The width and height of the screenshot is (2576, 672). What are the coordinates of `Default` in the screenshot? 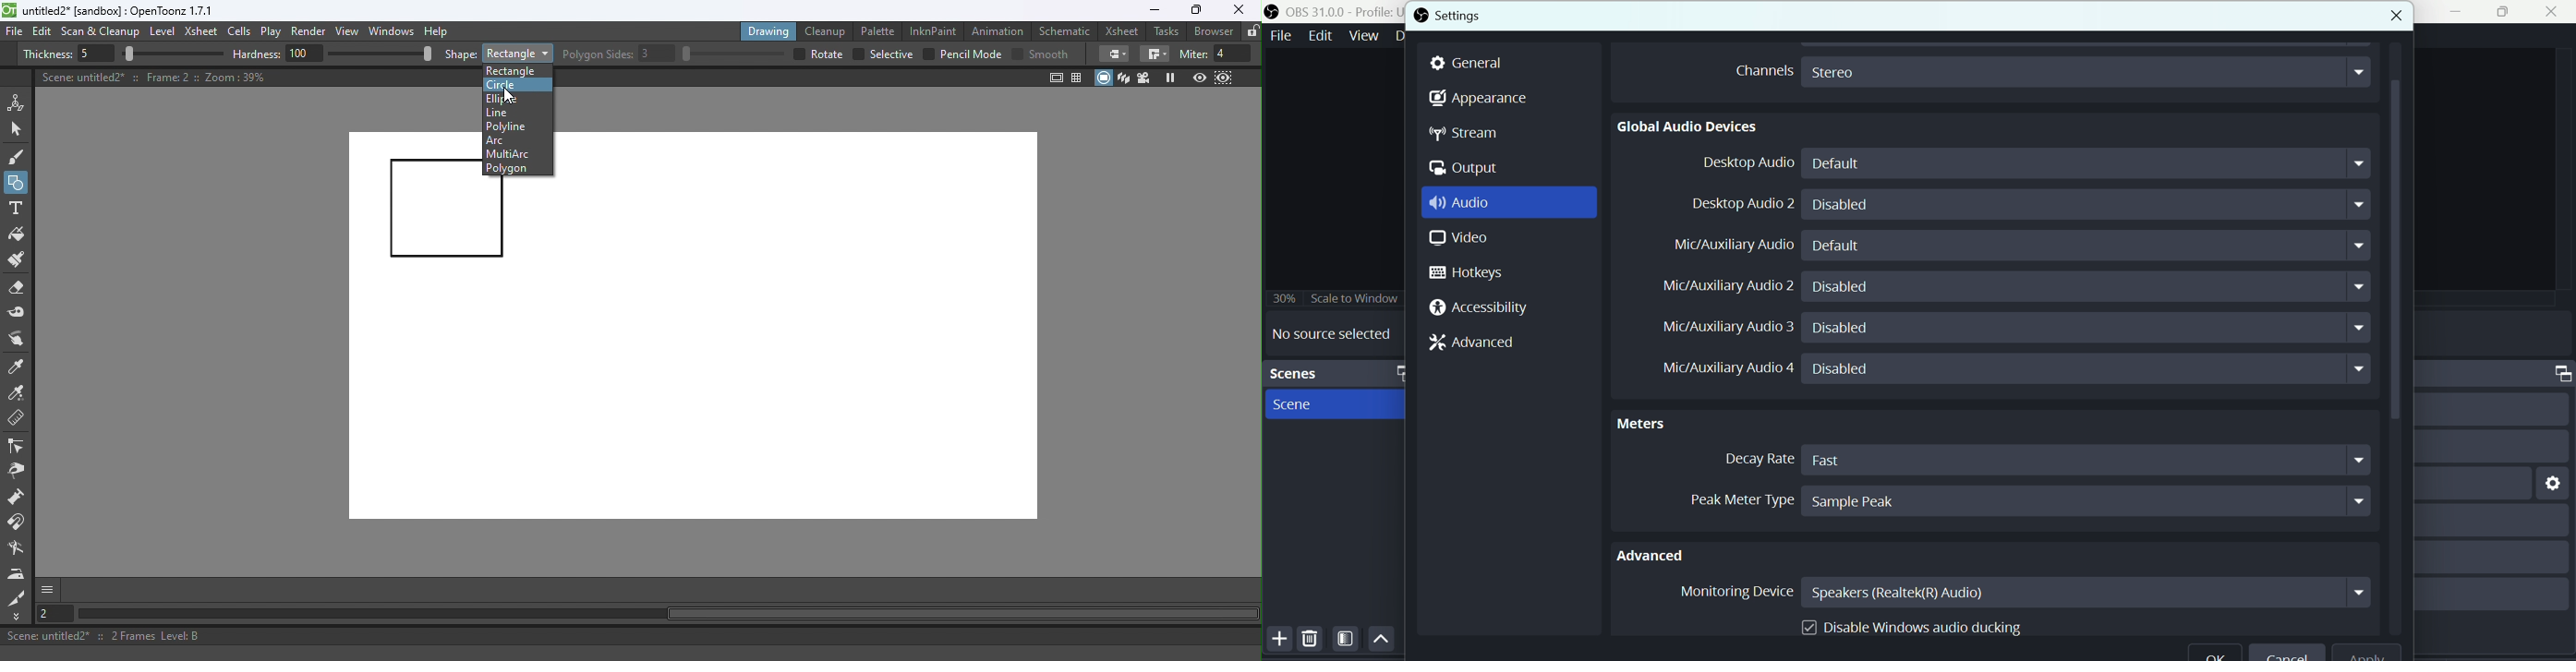 It's located at (2091, 164).